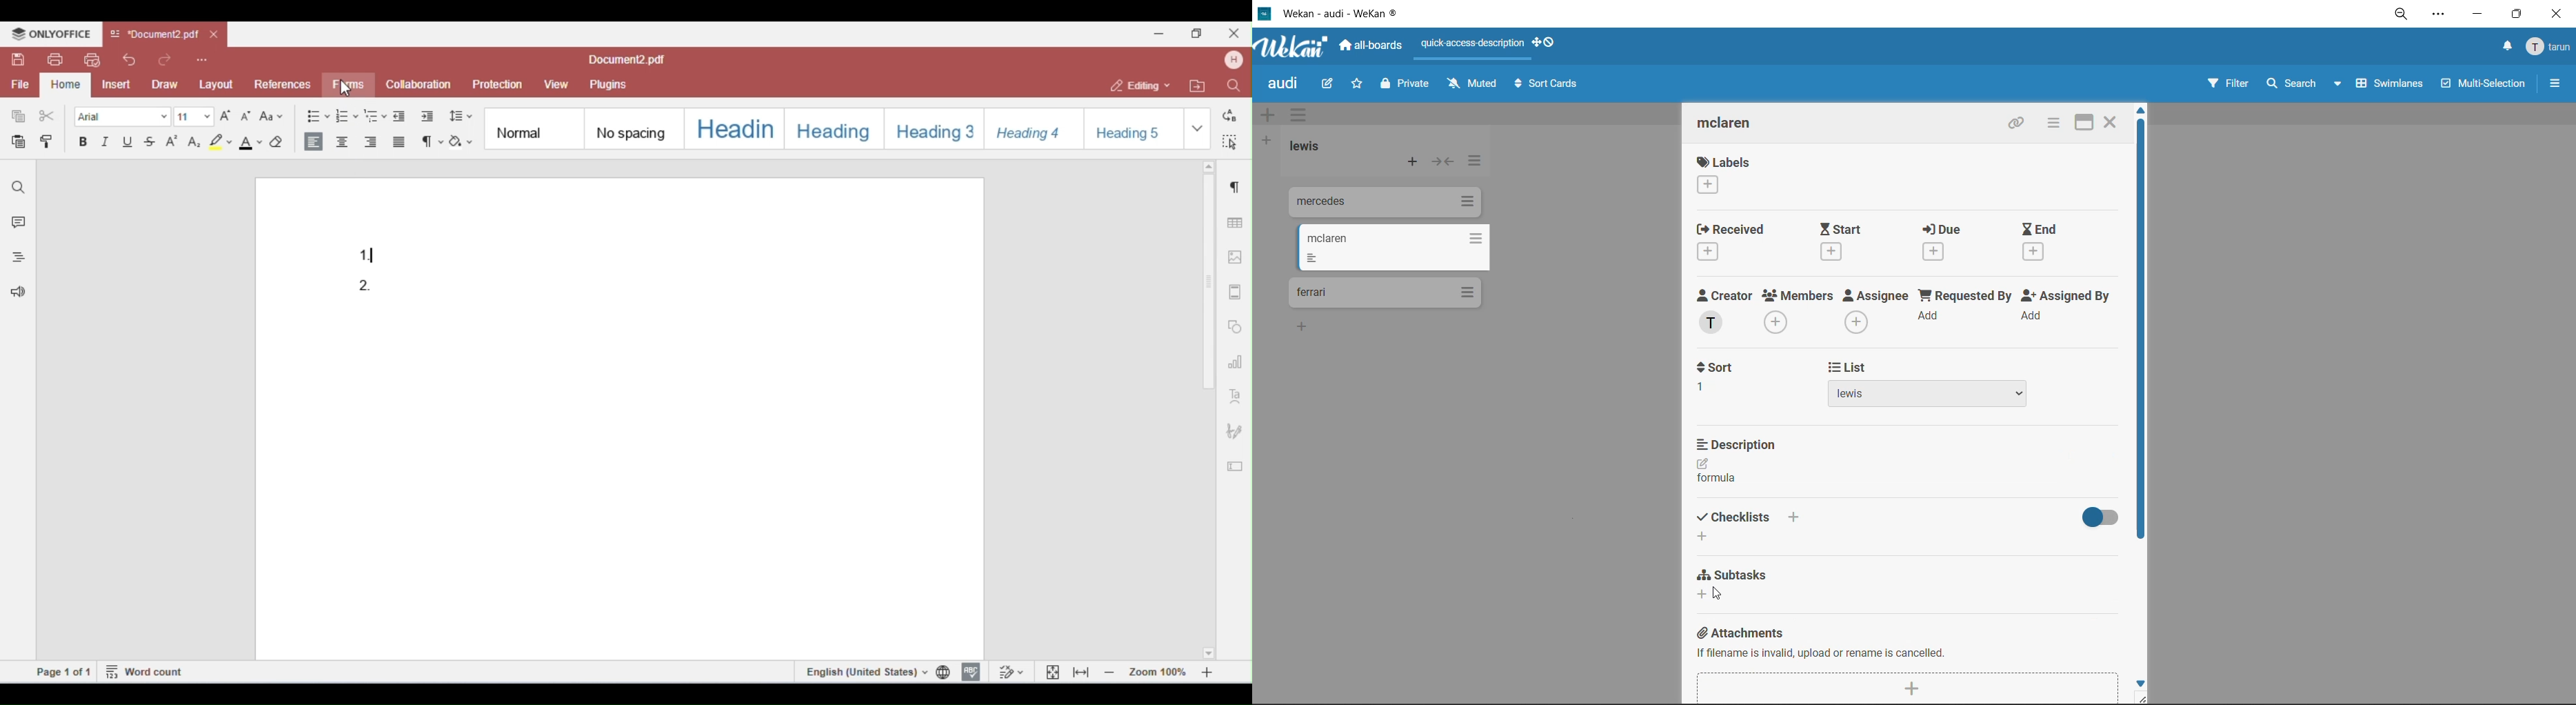 This screenshot has width=2576, height=728. What do you see at coordinates (1736, 125) in the screenshot?
I see `card title` at bounding box center [1736, 125].